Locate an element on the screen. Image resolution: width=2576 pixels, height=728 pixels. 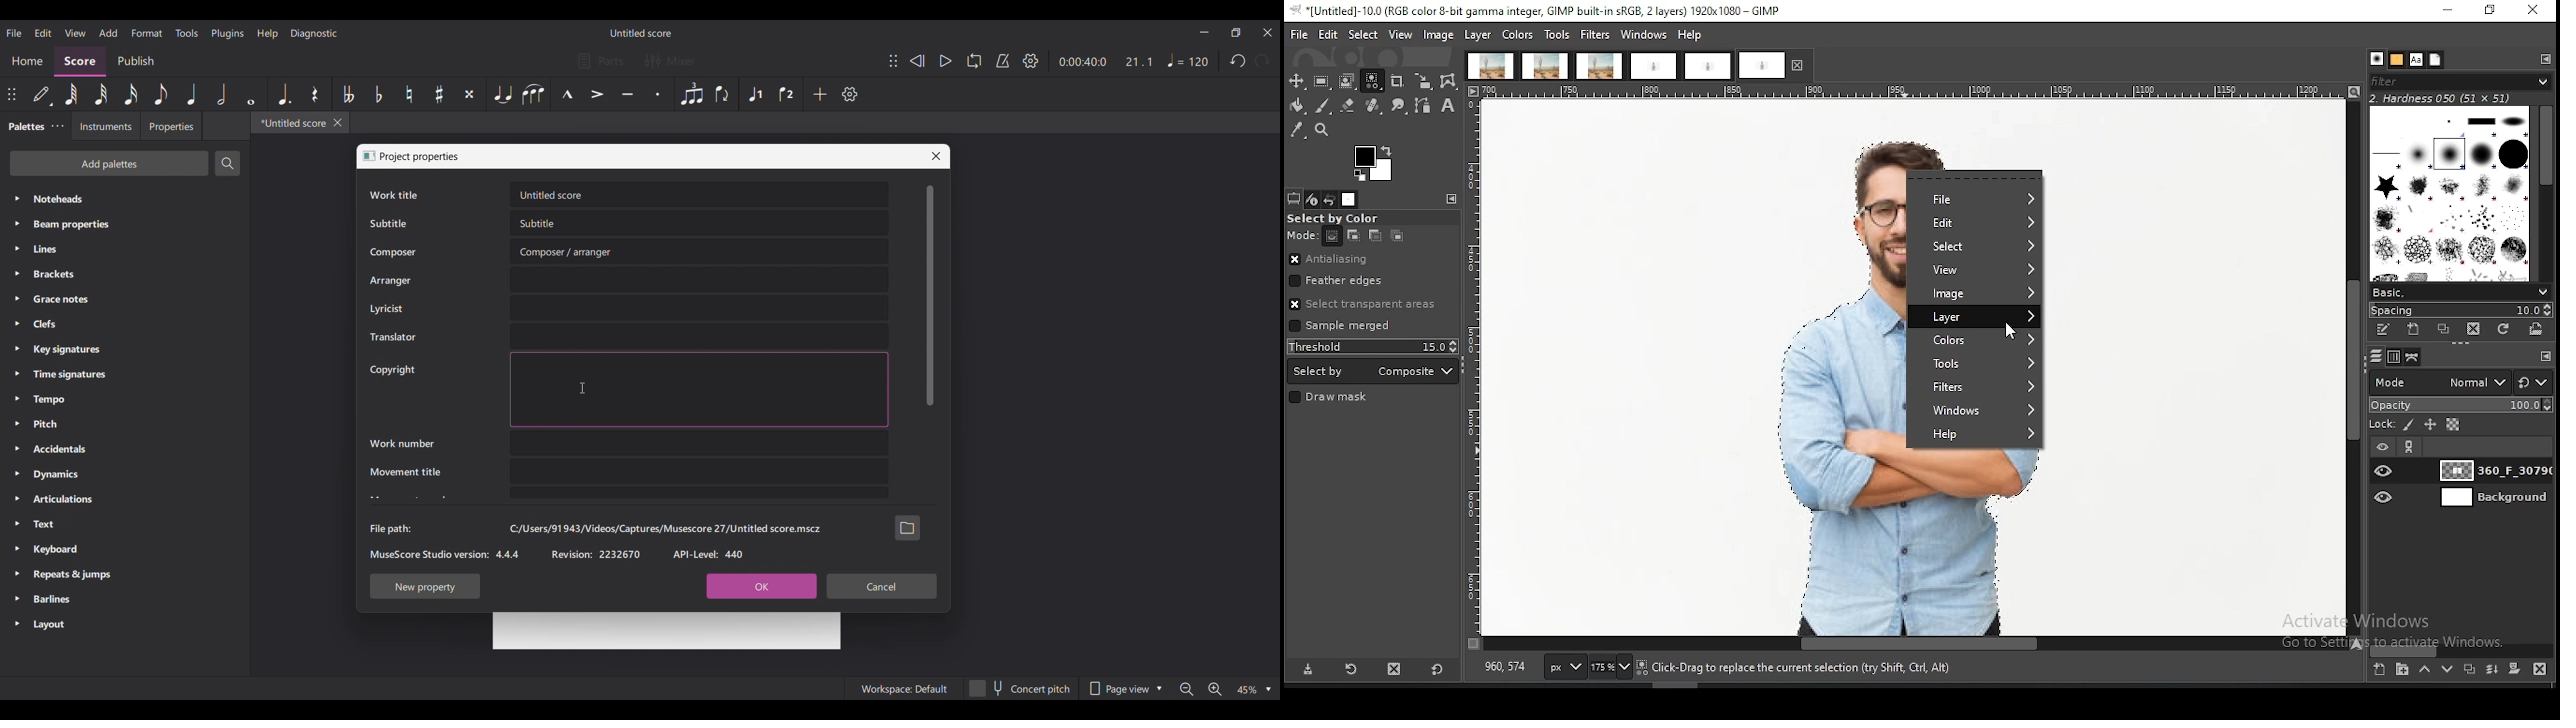
Tempo is located at coordinates (1189, 60).